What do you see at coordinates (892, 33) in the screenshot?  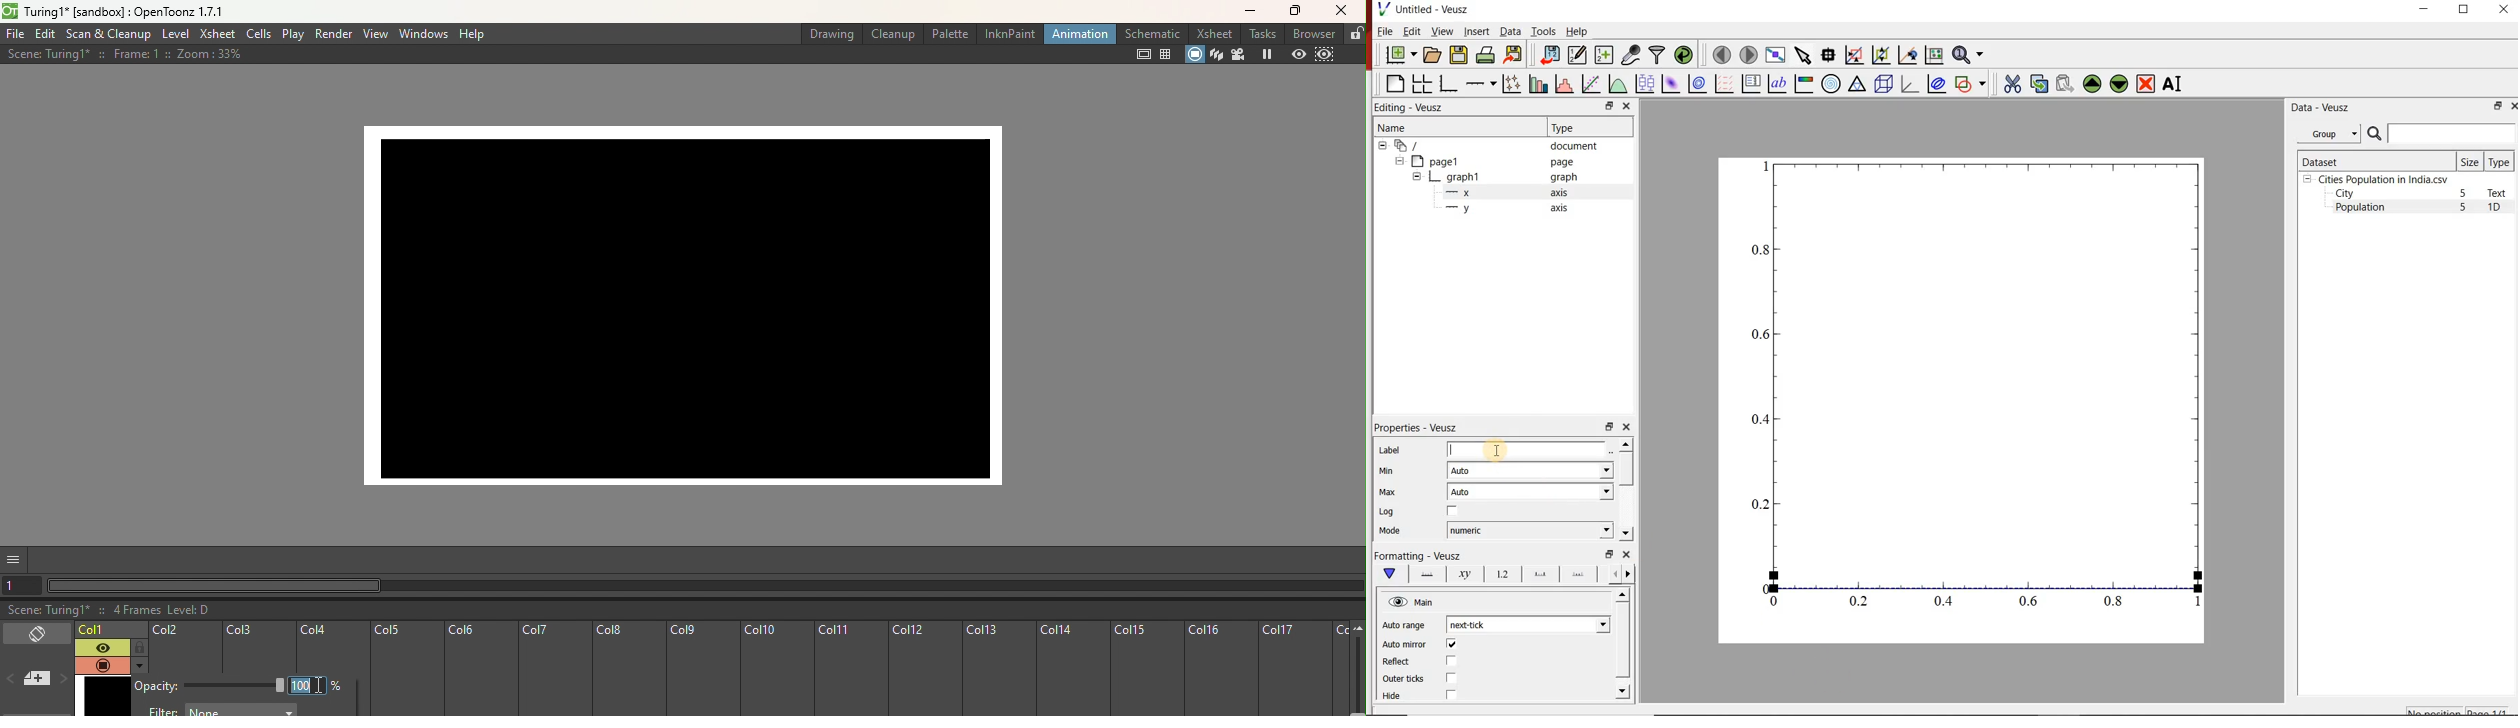 I see `Cleanup` at bounding box center [892, 33].